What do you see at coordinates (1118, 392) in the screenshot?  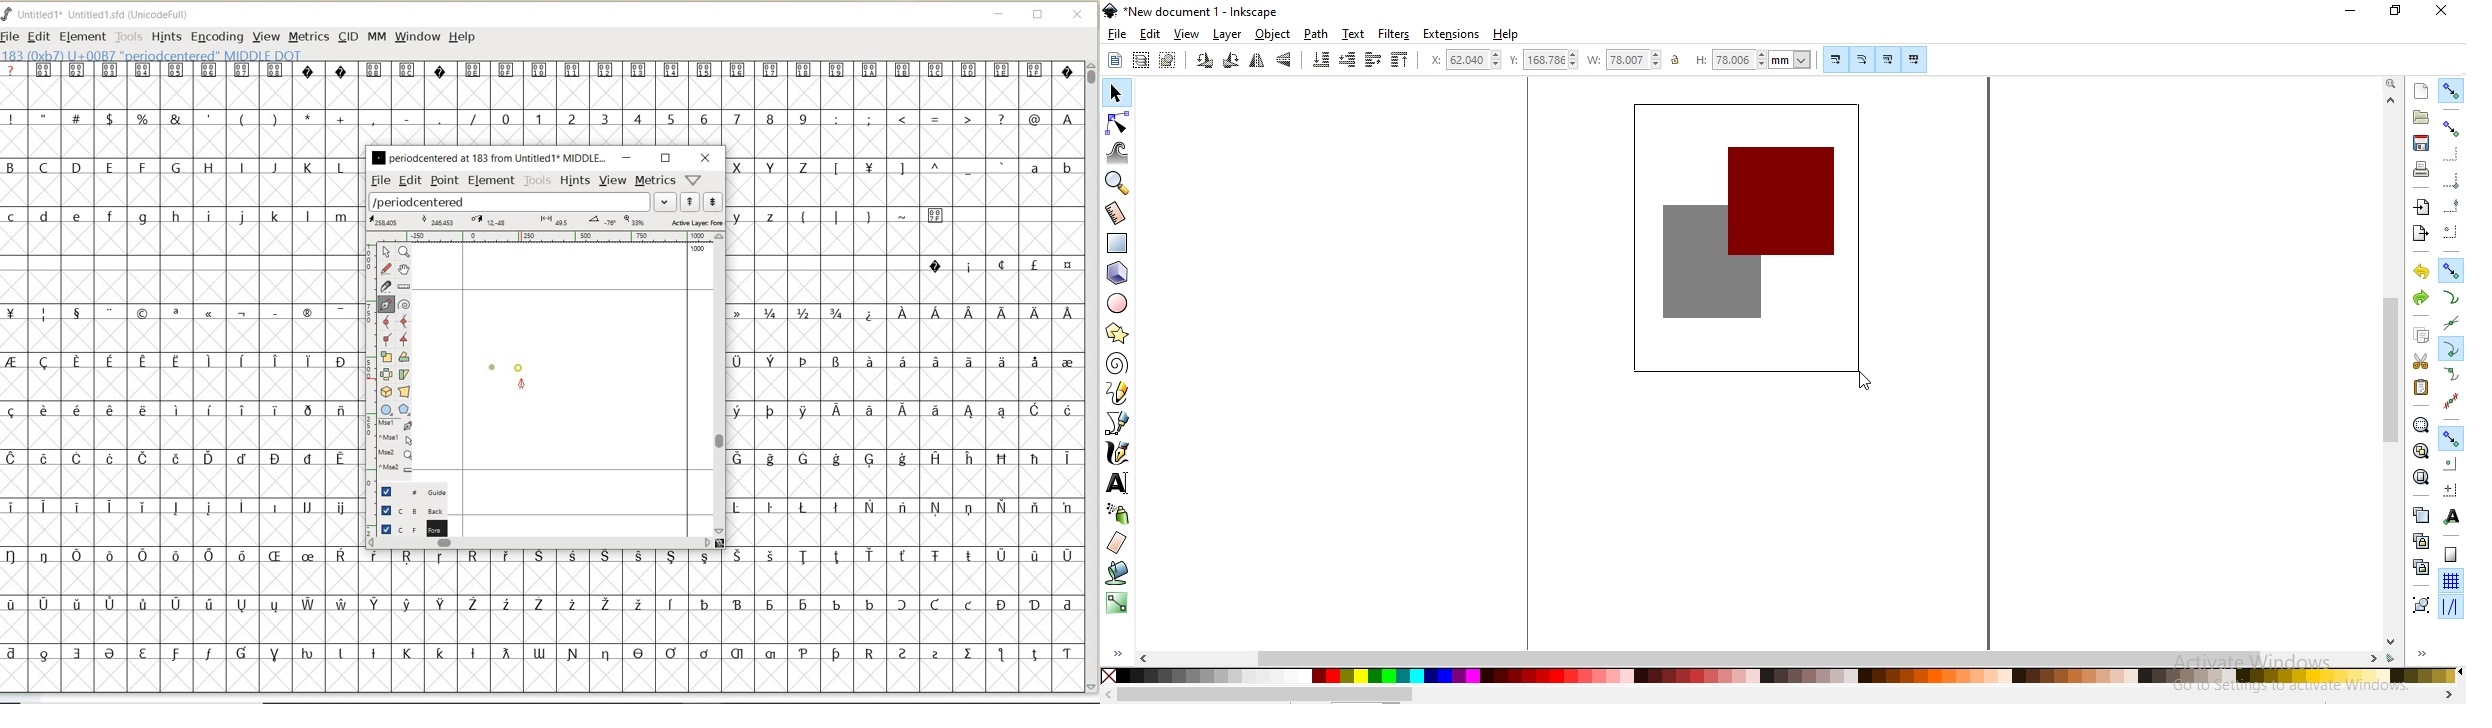 I see `draw freehand lines` at bounding box center [1118, 392].